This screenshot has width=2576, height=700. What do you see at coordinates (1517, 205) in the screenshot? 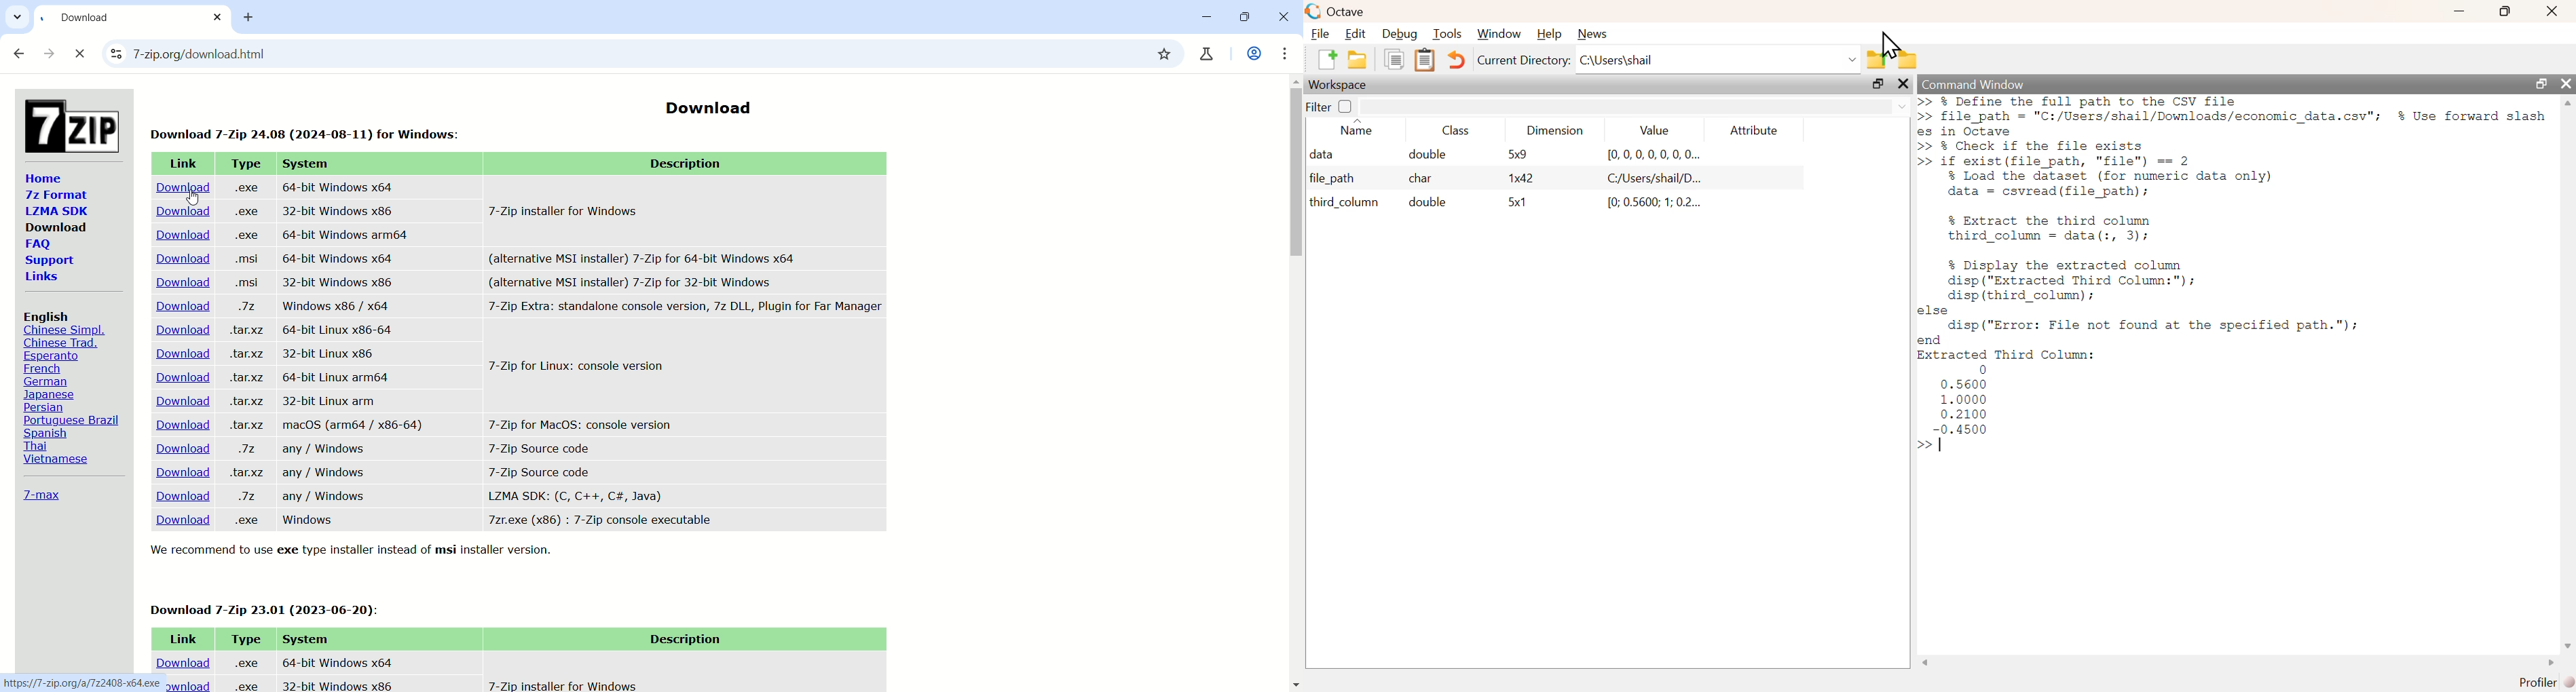
I see `5x1` at bounding box center [1517, 205].